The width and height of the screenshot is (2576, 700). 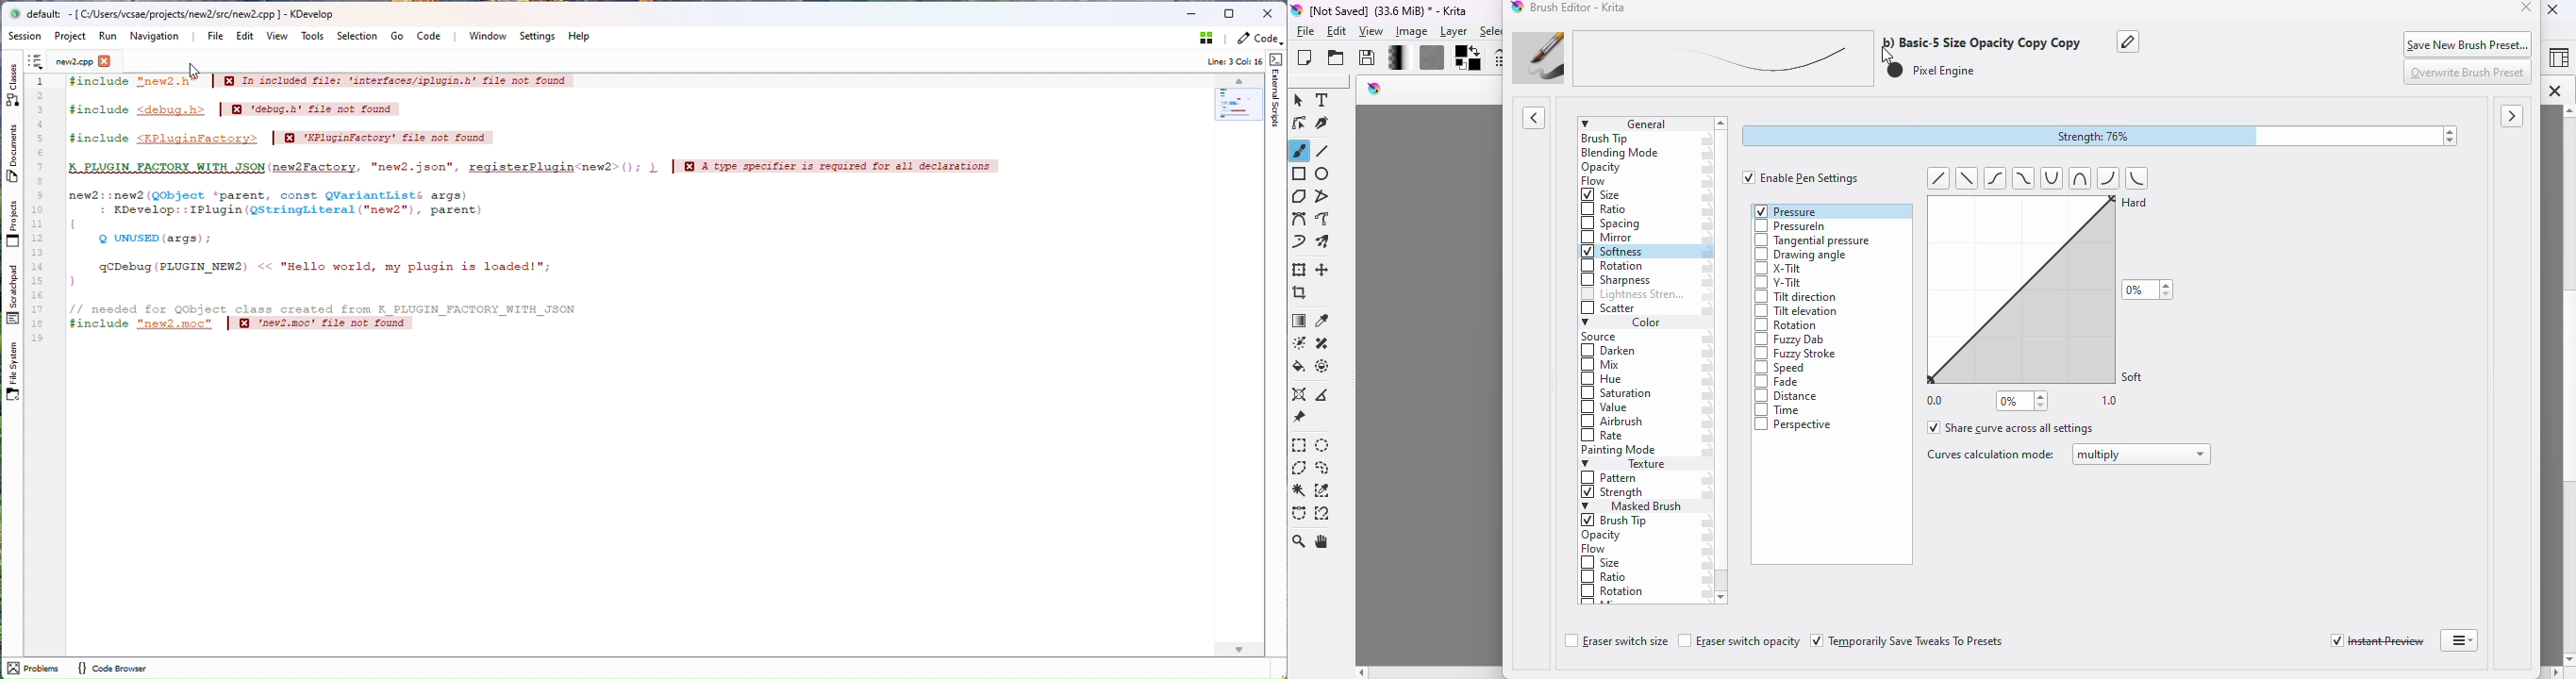 I want to click on colorize mask tool, so click(x=1298, y=342).